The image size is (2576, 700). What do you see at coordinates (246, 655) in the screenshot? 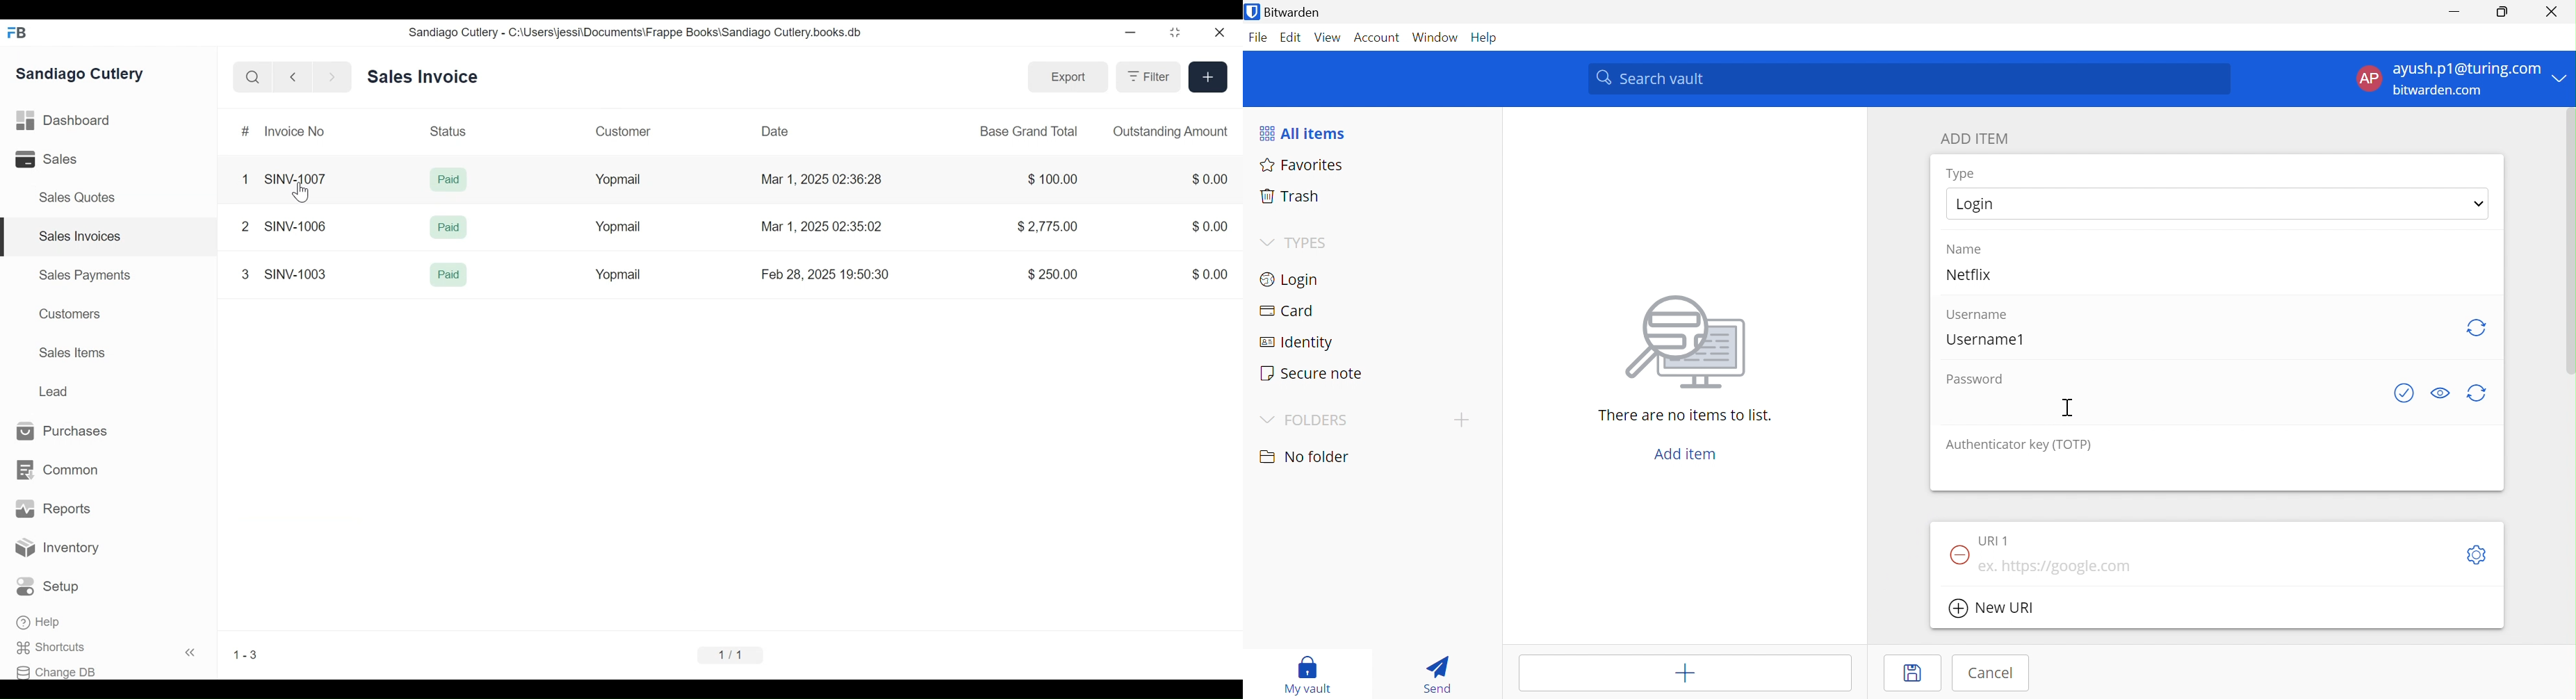
I see `1-3` at bounding box center [246, 655].